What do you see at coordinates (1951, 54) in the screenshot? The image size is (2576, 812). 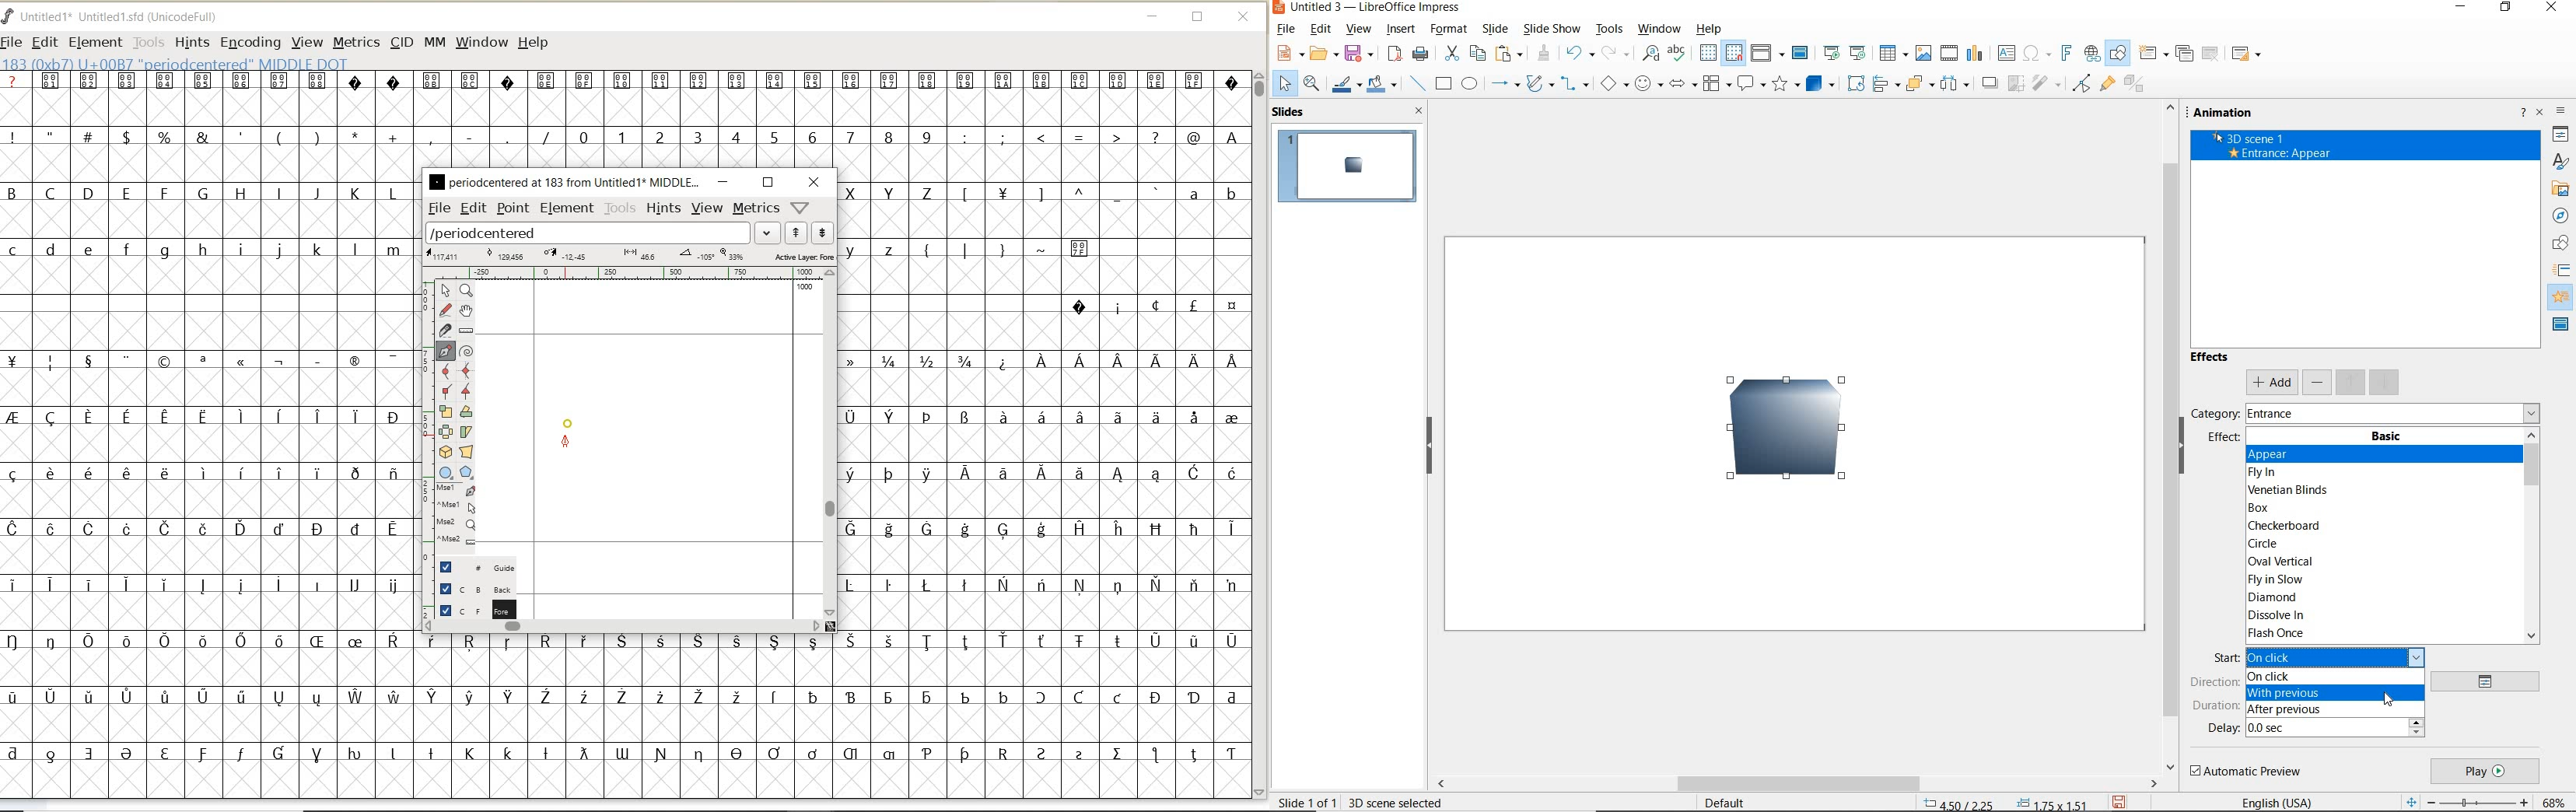 I see `insert video or audio` at bounding box center [1951, 54].